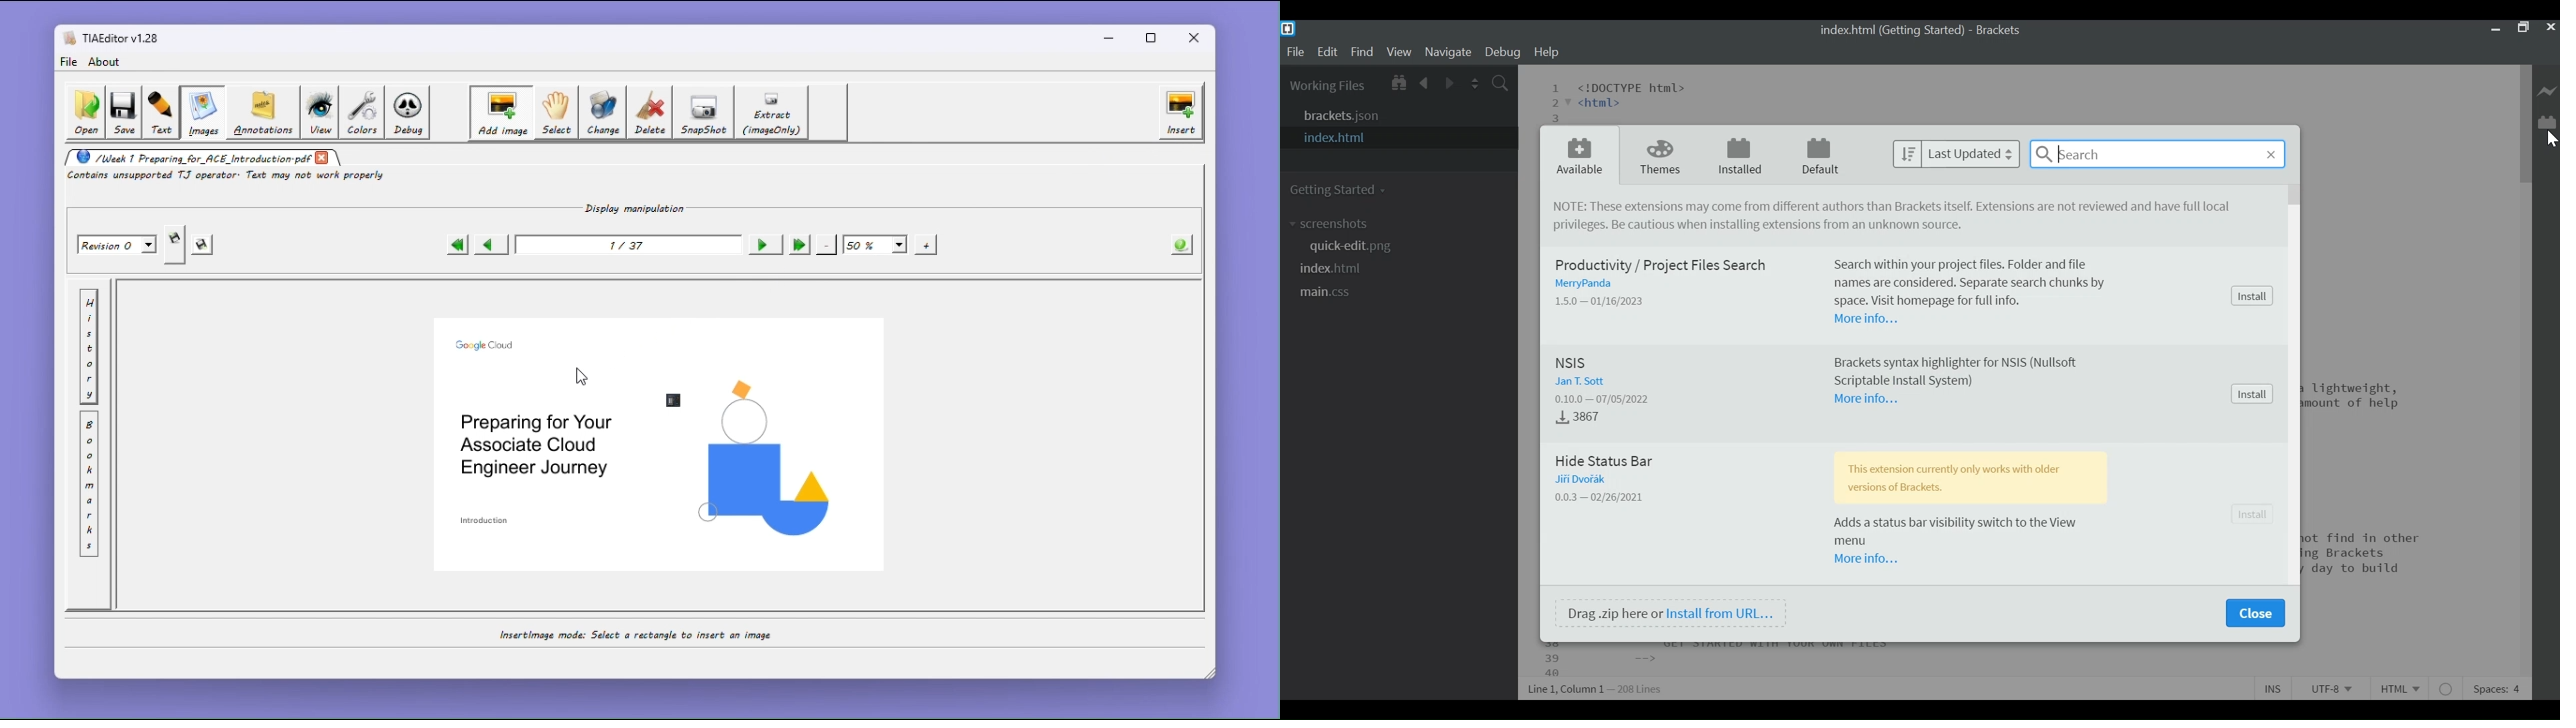 The height and width of the screenshot is (728, 2576). Describe the element at coordinates (2495, 29) in the screenshot. I see `minimize` at that location.